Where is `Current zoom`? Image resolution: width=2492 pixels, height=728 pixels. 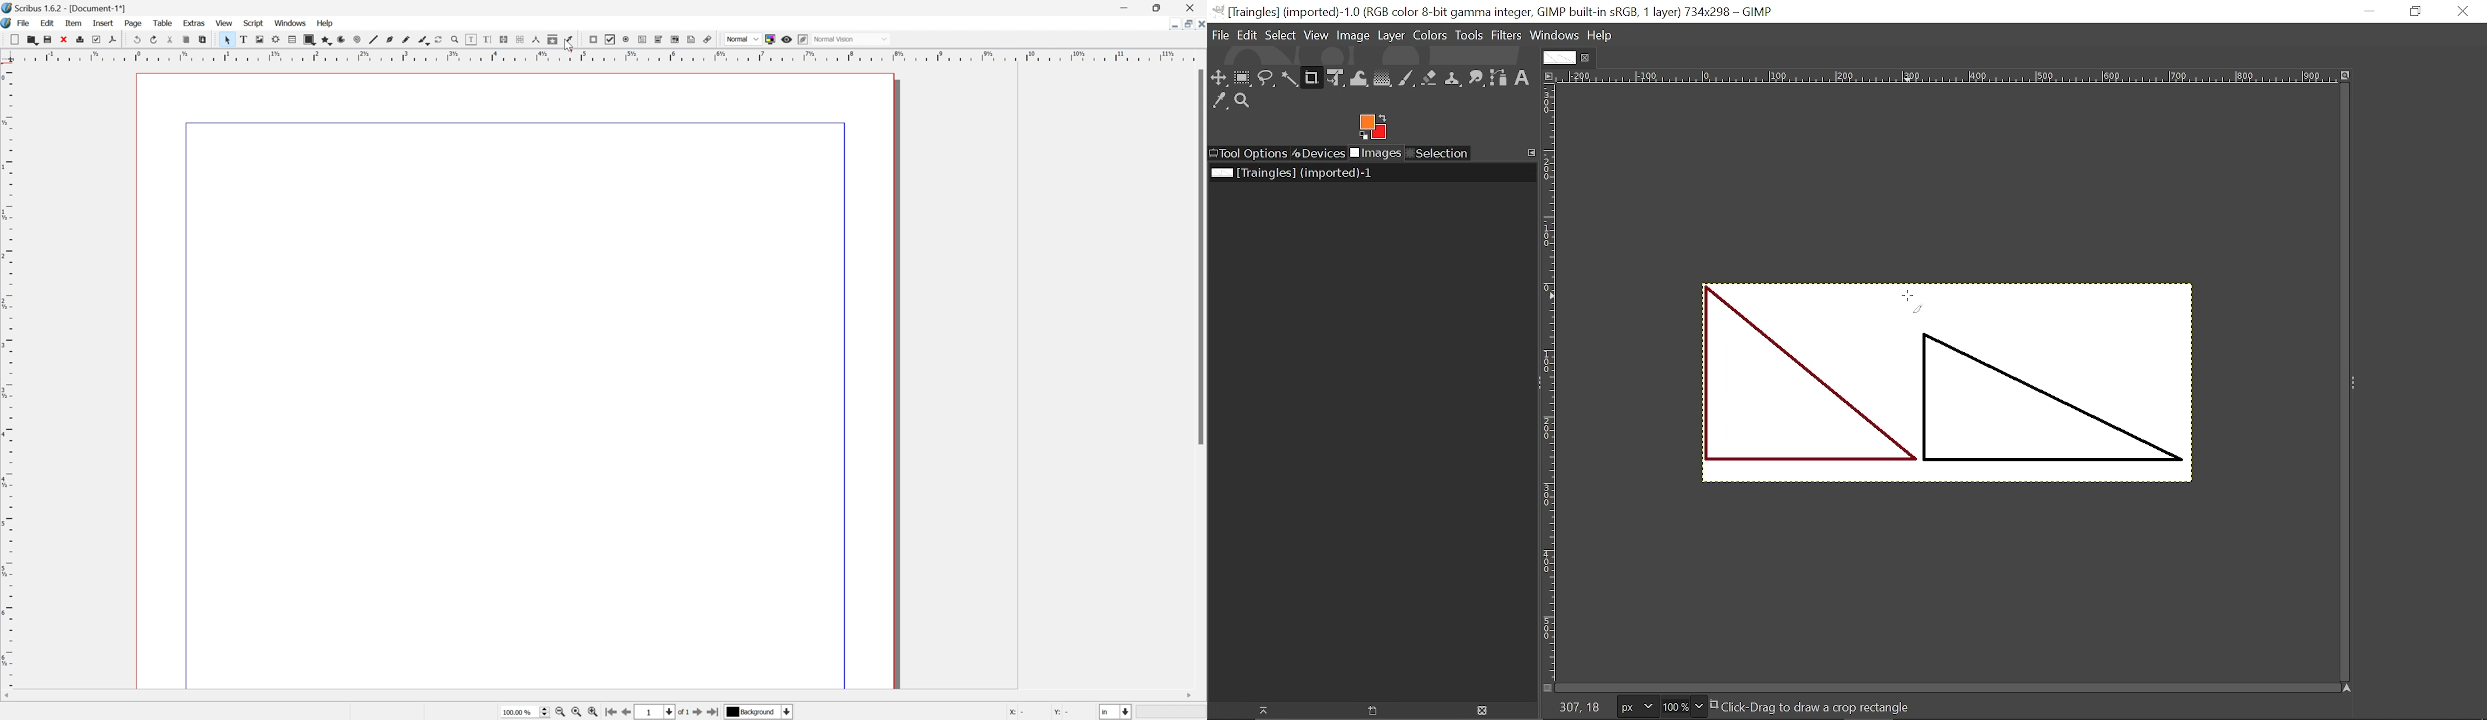 Current zoom is located at coordinates (1674, 706).